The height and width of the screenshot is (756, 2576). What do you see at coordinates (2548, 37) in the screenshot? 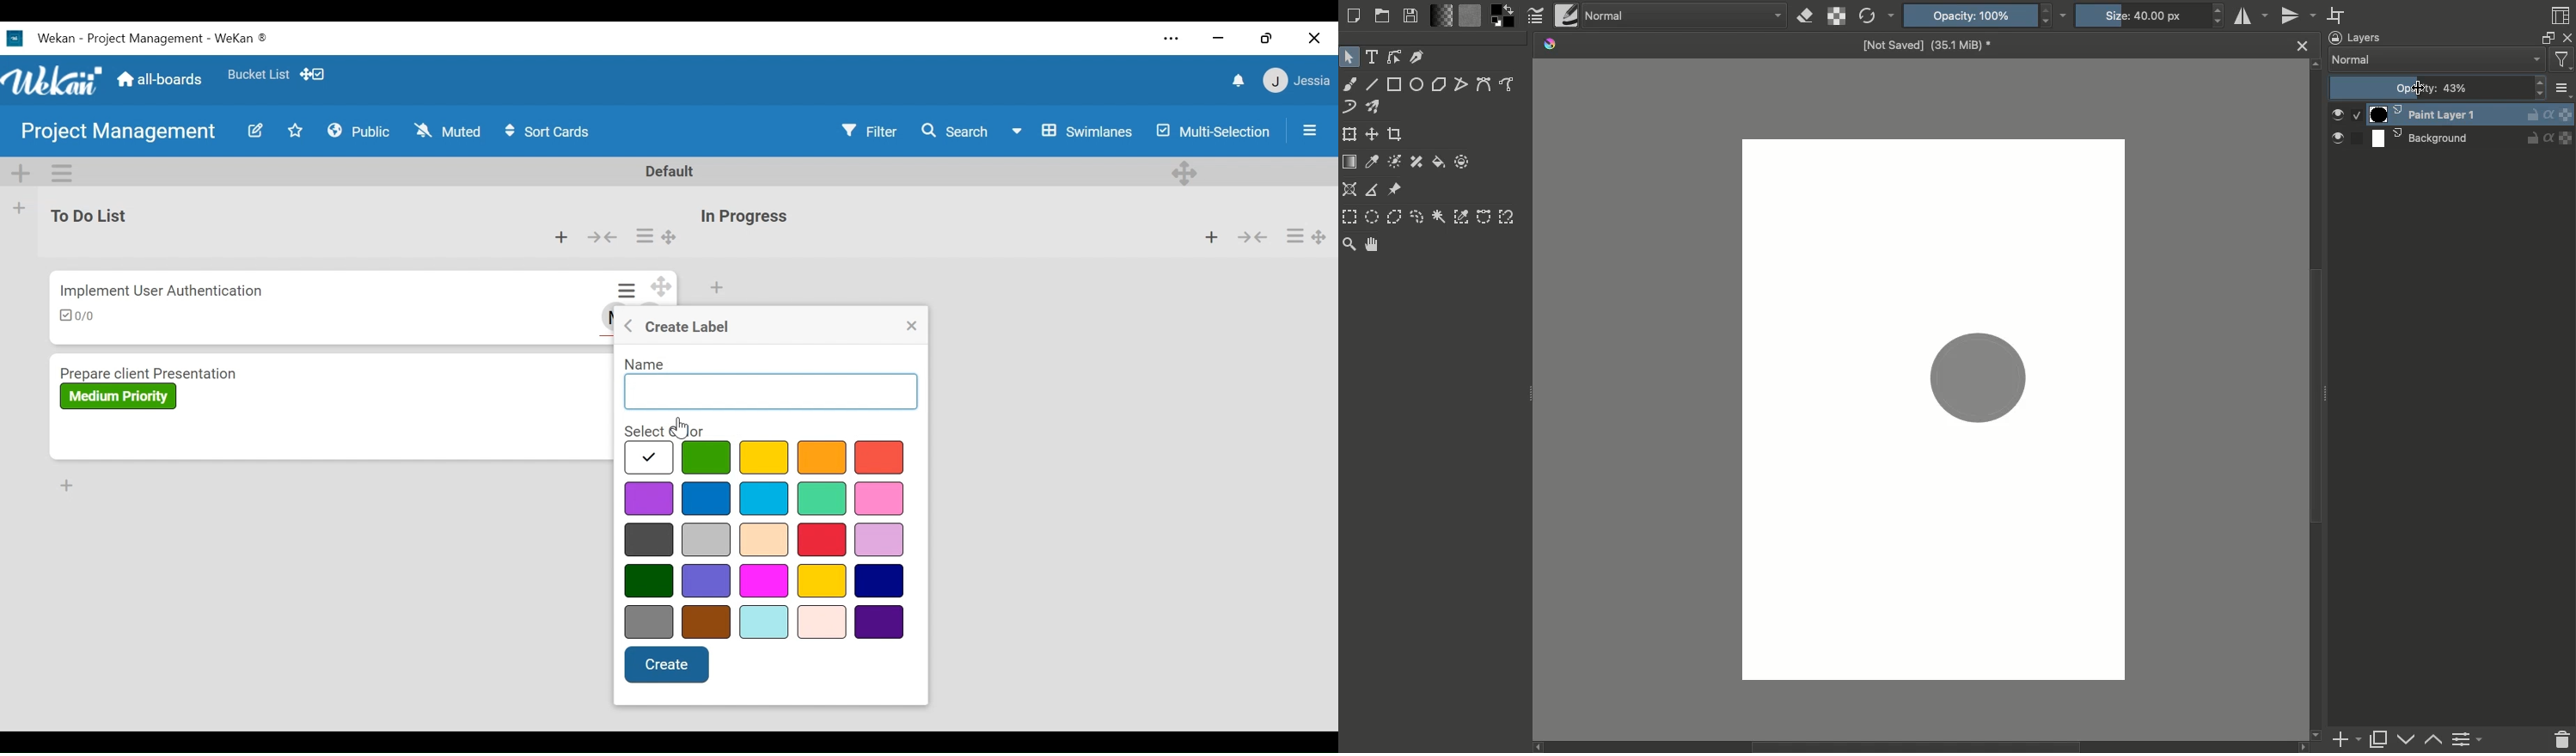
I see `Float docker` at bounding box center [2548, 37].